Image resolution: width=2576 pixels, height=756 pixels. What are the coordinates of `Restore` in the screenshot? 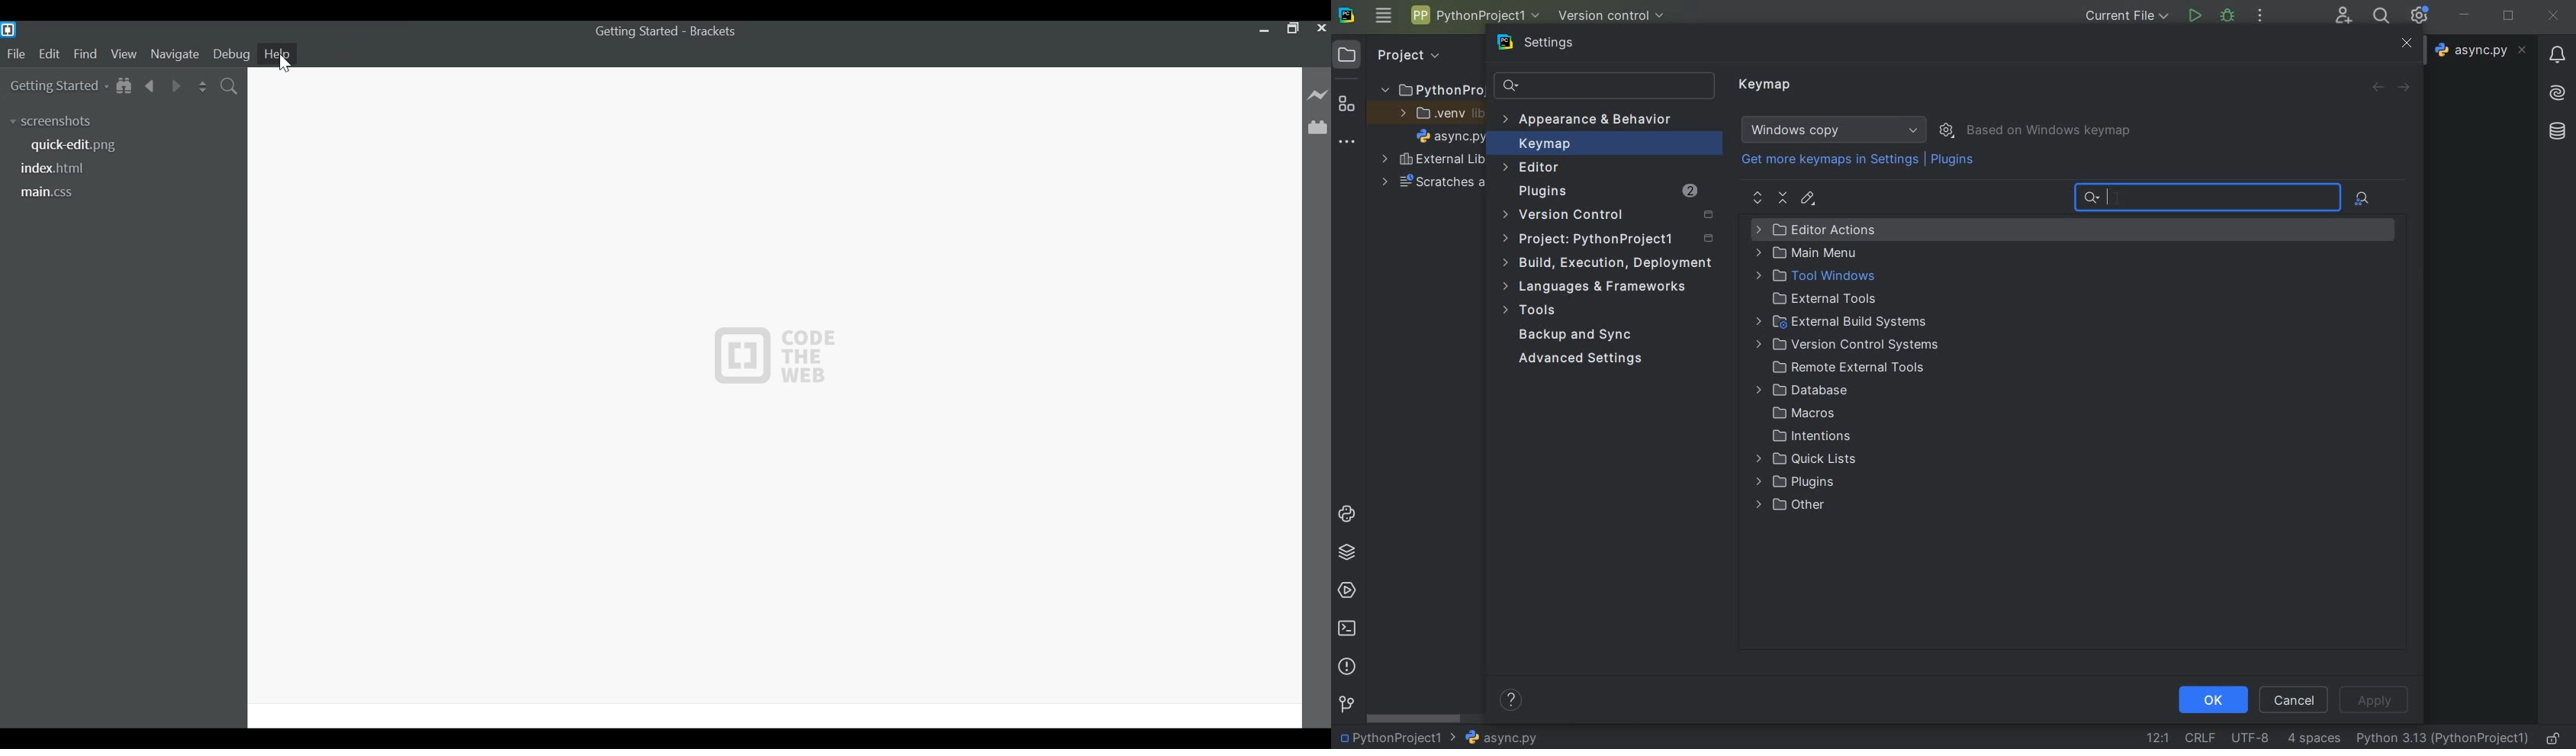 It's located at (1292, 27).